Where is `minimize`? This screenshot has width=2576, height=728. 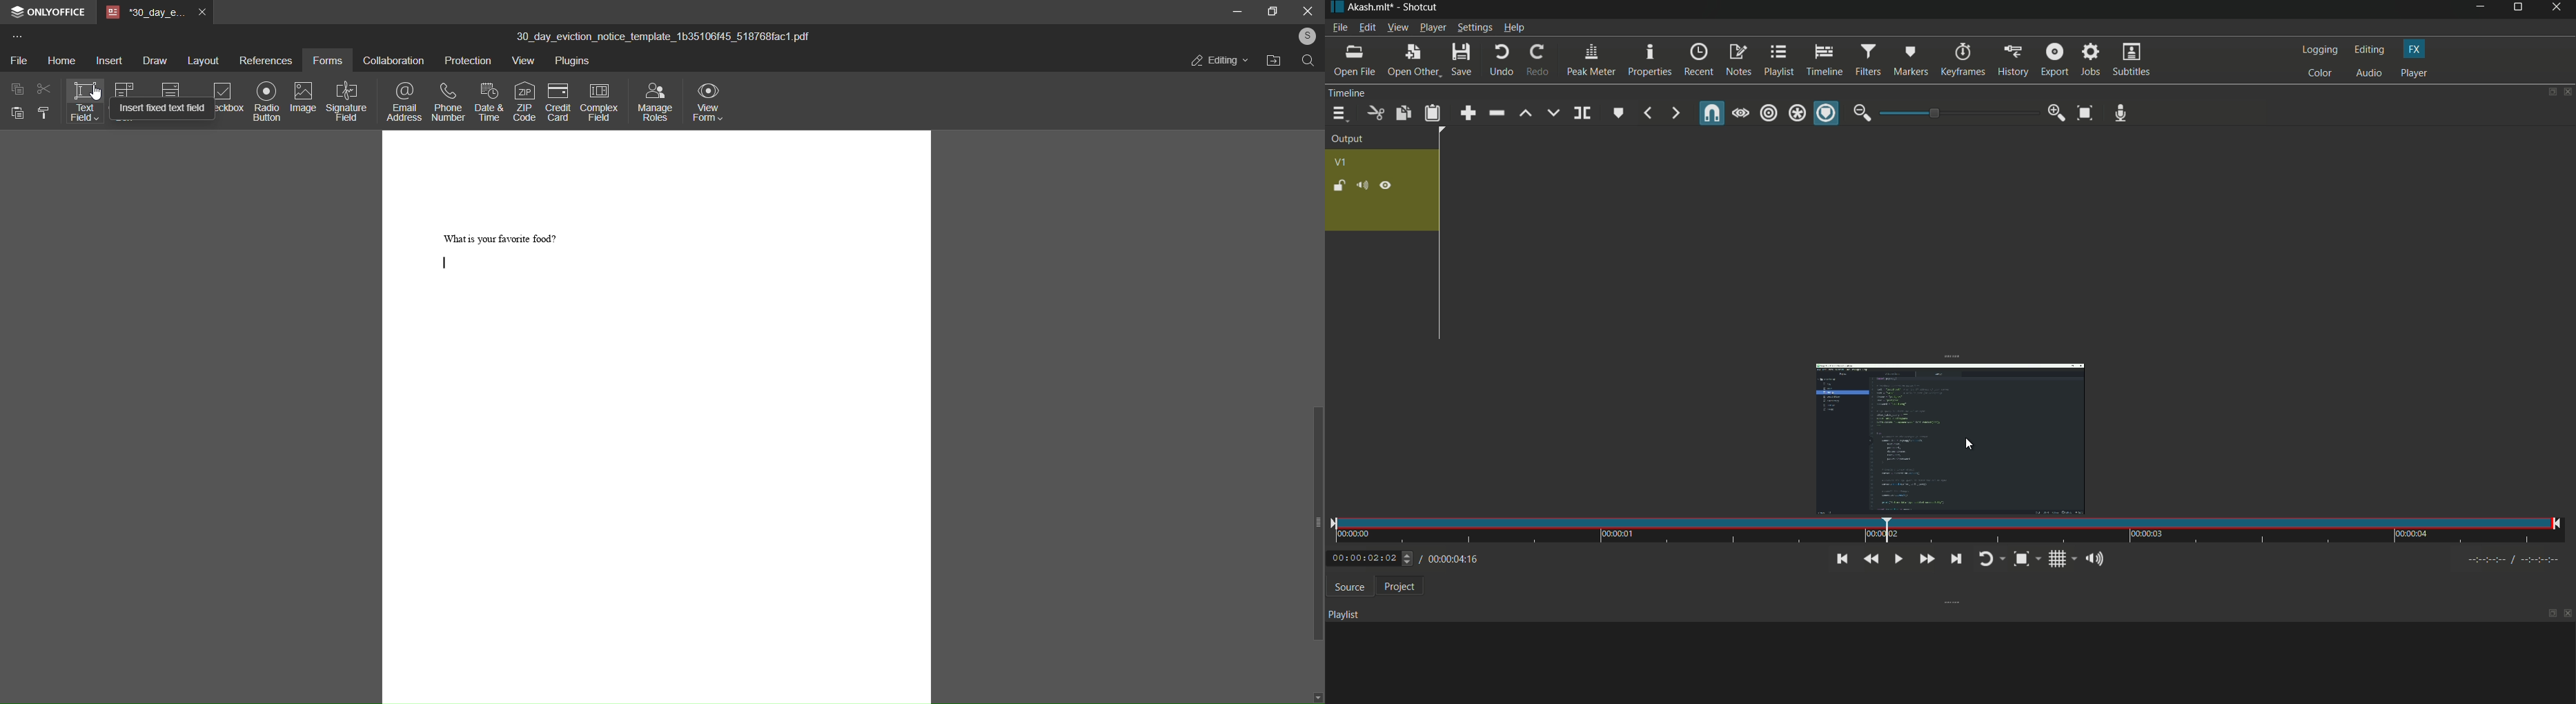
minimize is located at coordinates (1236, 11).